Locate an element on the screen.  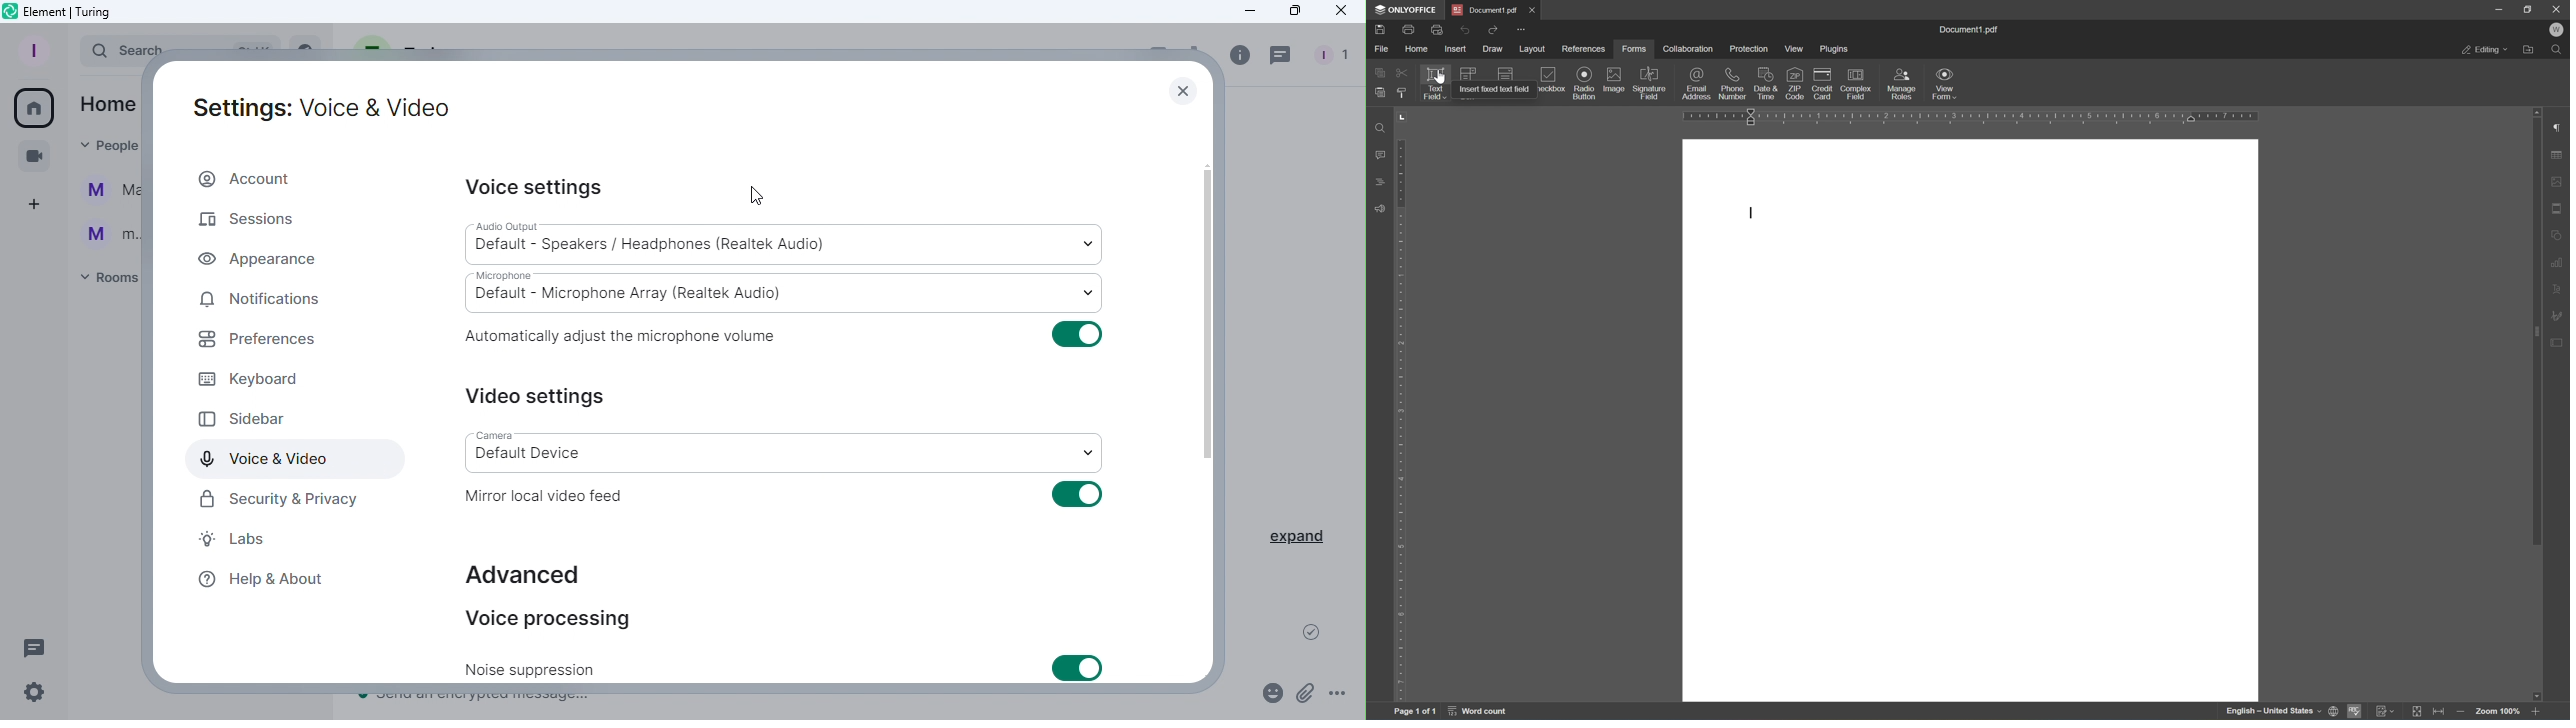
zoom in is located at coordinates (2539, 712).